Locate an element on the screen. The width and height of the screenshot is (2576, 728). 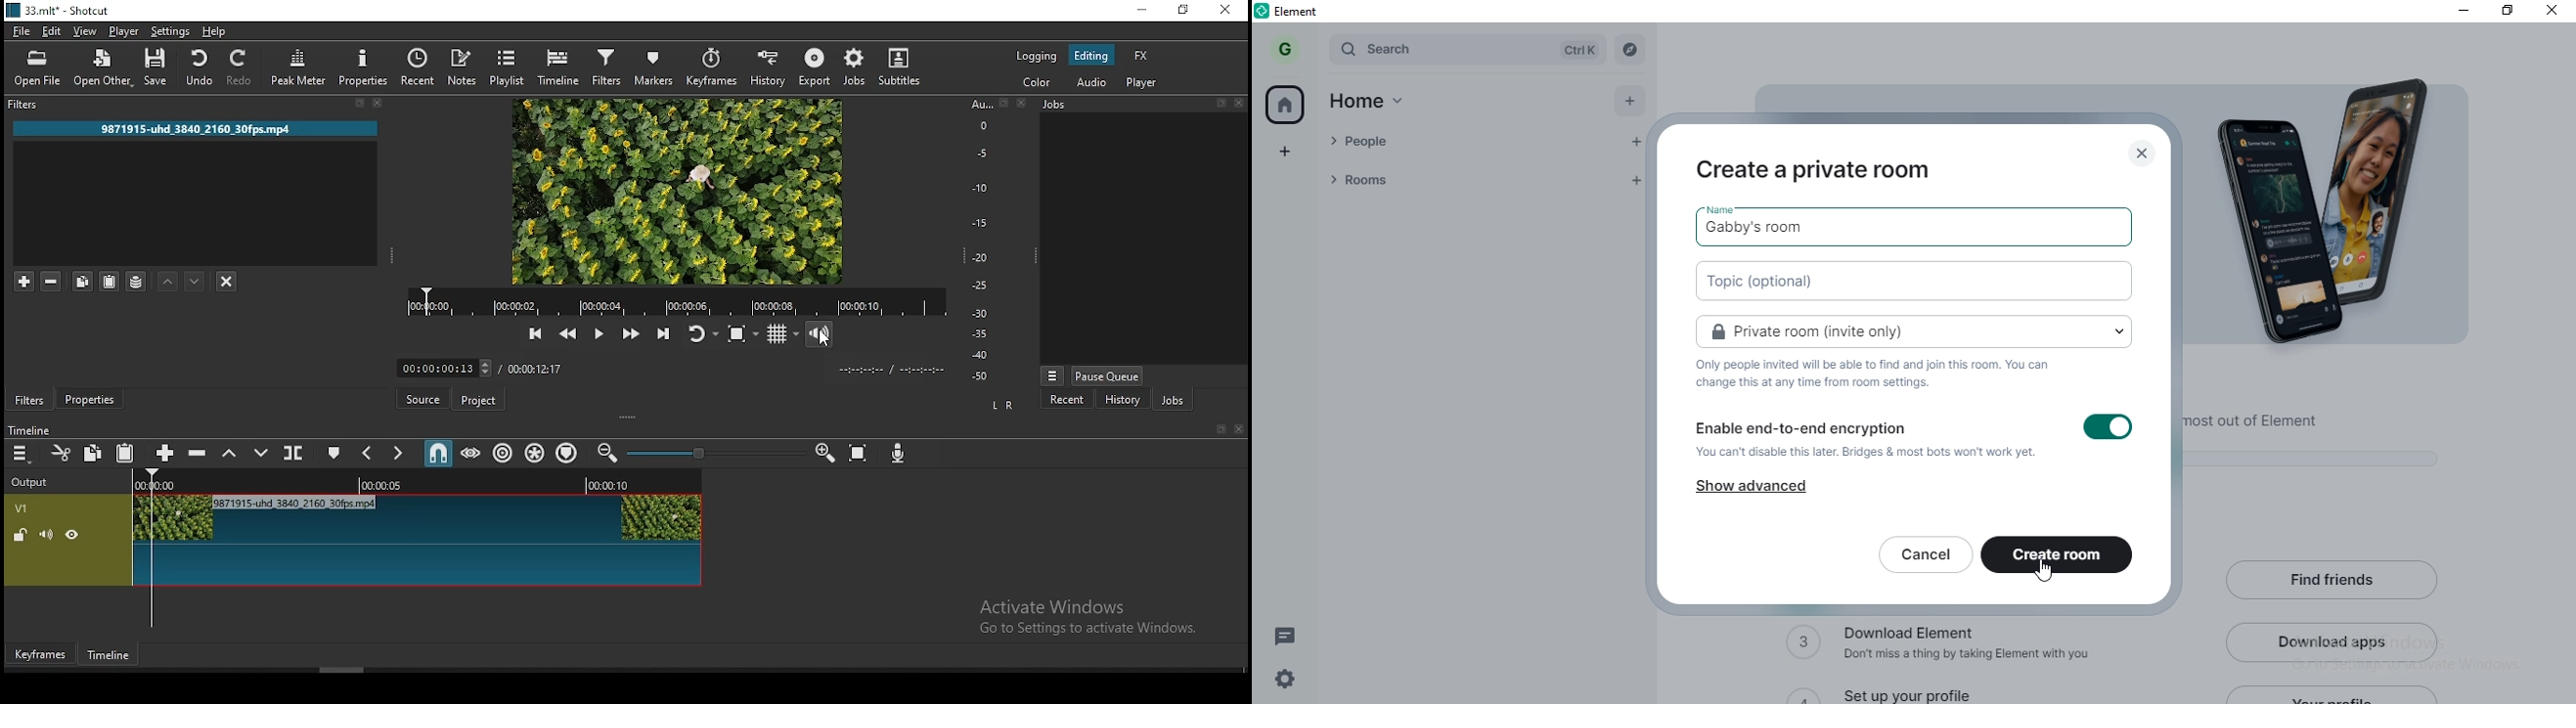
zoom timeline out is located at coordinates (607, 452).